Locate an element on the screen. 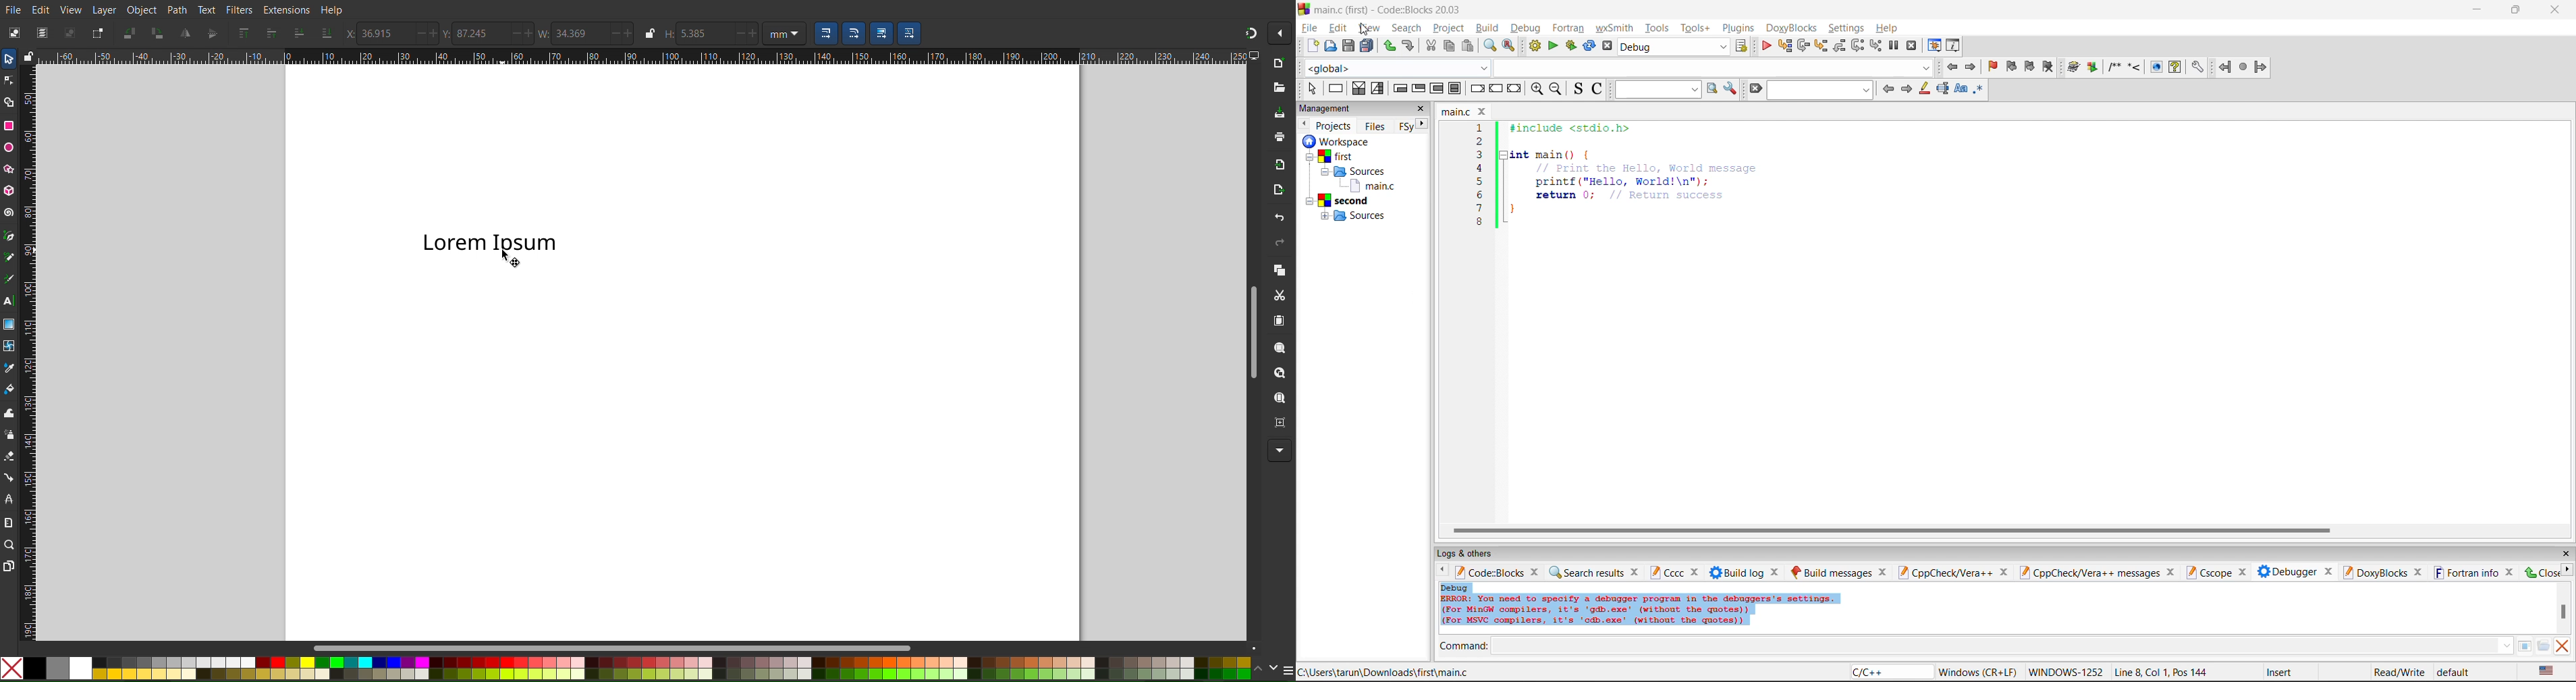 The width and height of the screenshot is (2576, 700). Zoom Selection is located at coordinates (1276, 348).